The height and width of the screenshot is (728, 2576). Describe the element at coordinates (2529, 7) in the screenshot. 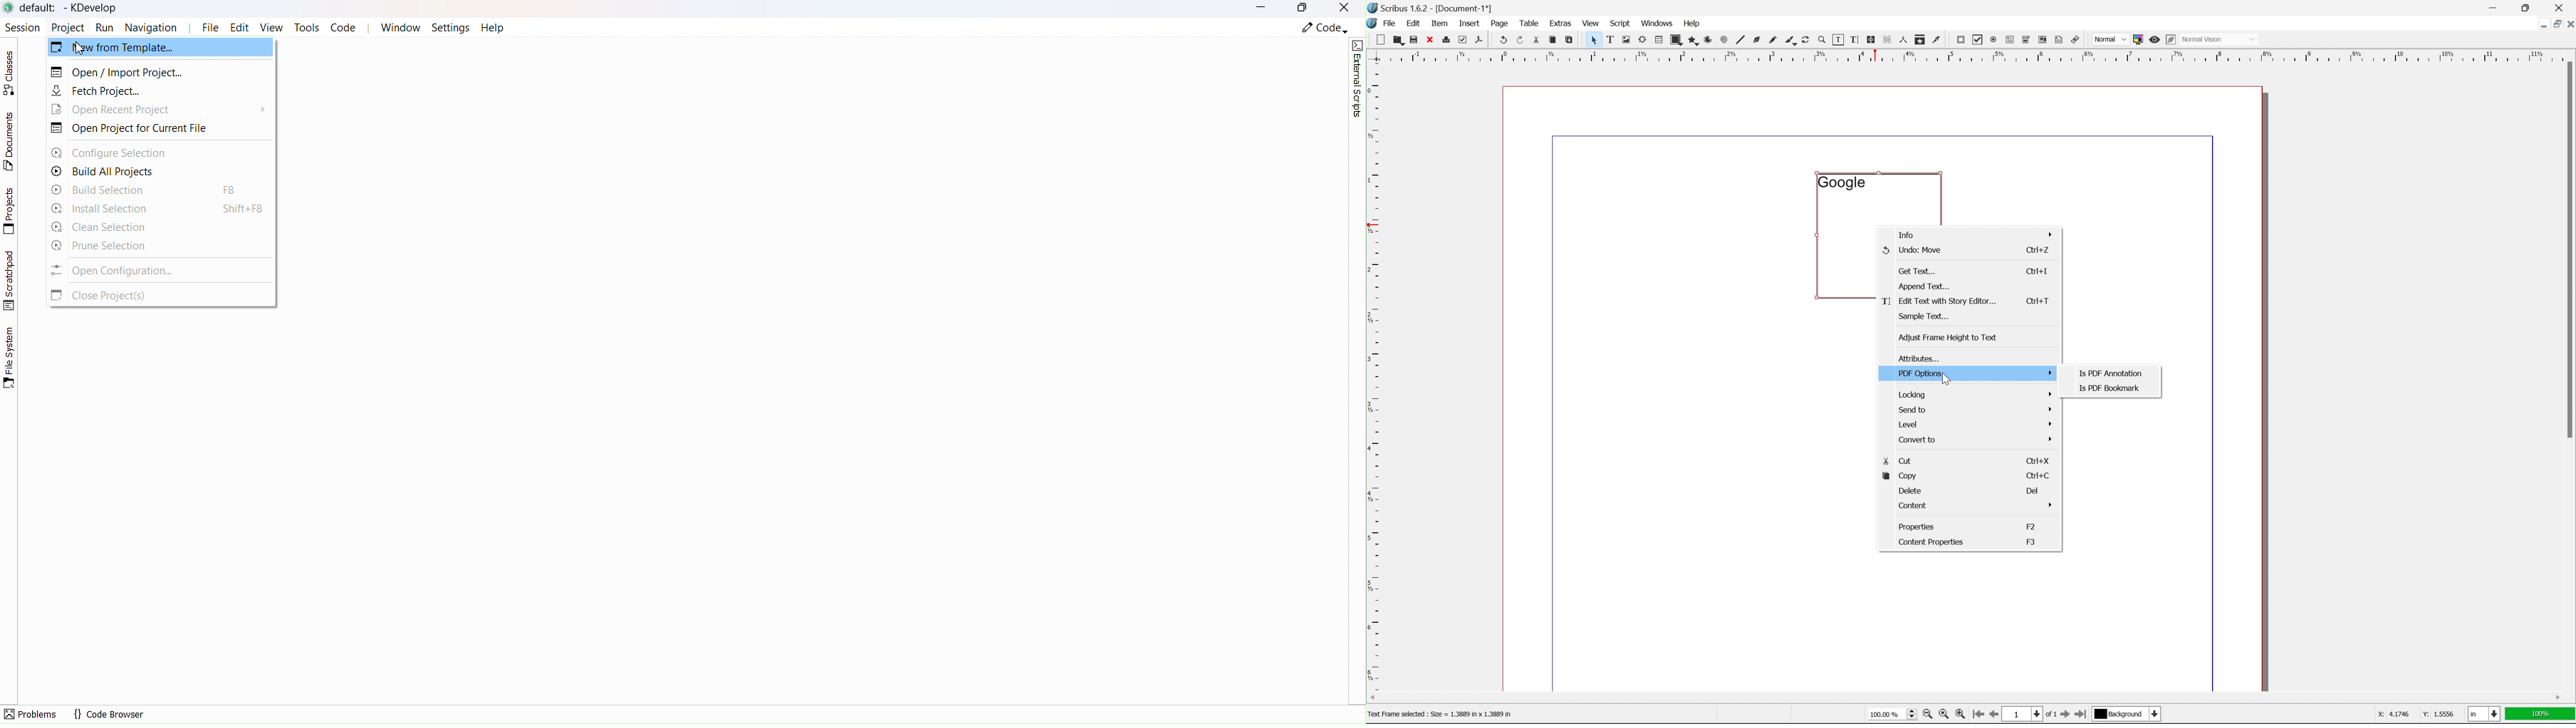

I see `restore down` at that location.